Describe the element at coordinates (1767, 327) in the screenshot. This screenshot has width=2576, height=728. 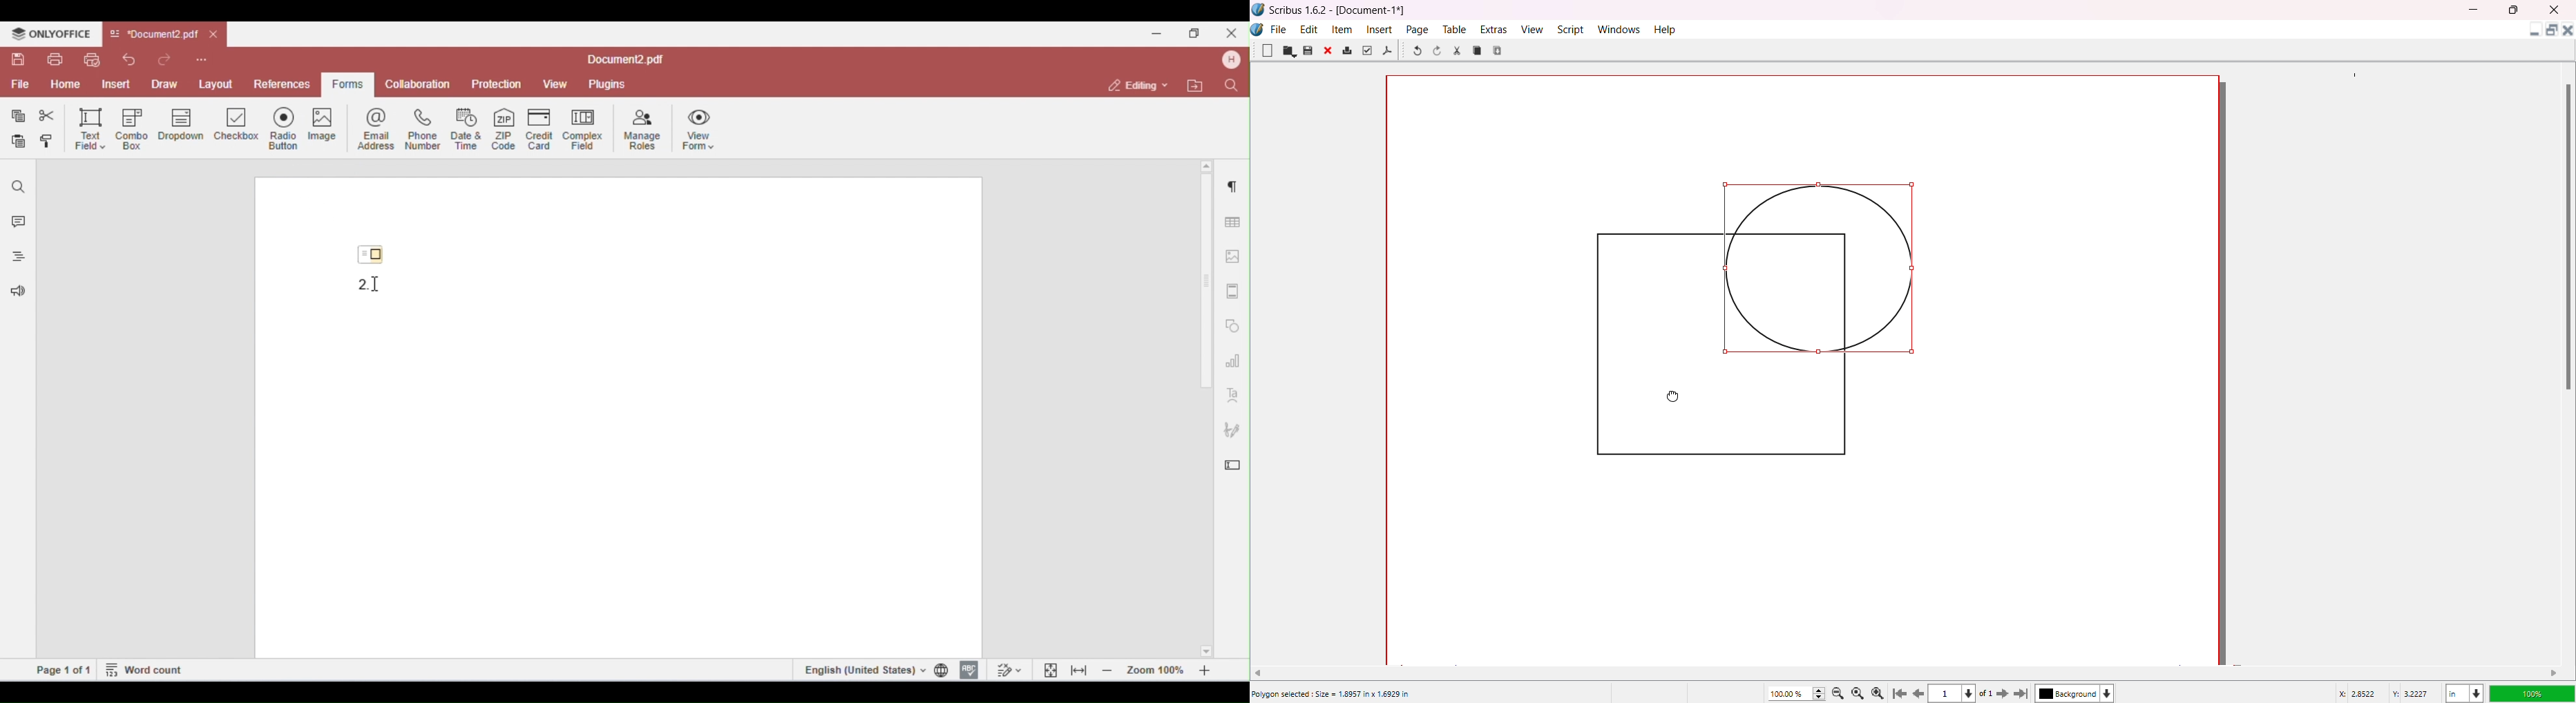
I see `Objects` at that location.